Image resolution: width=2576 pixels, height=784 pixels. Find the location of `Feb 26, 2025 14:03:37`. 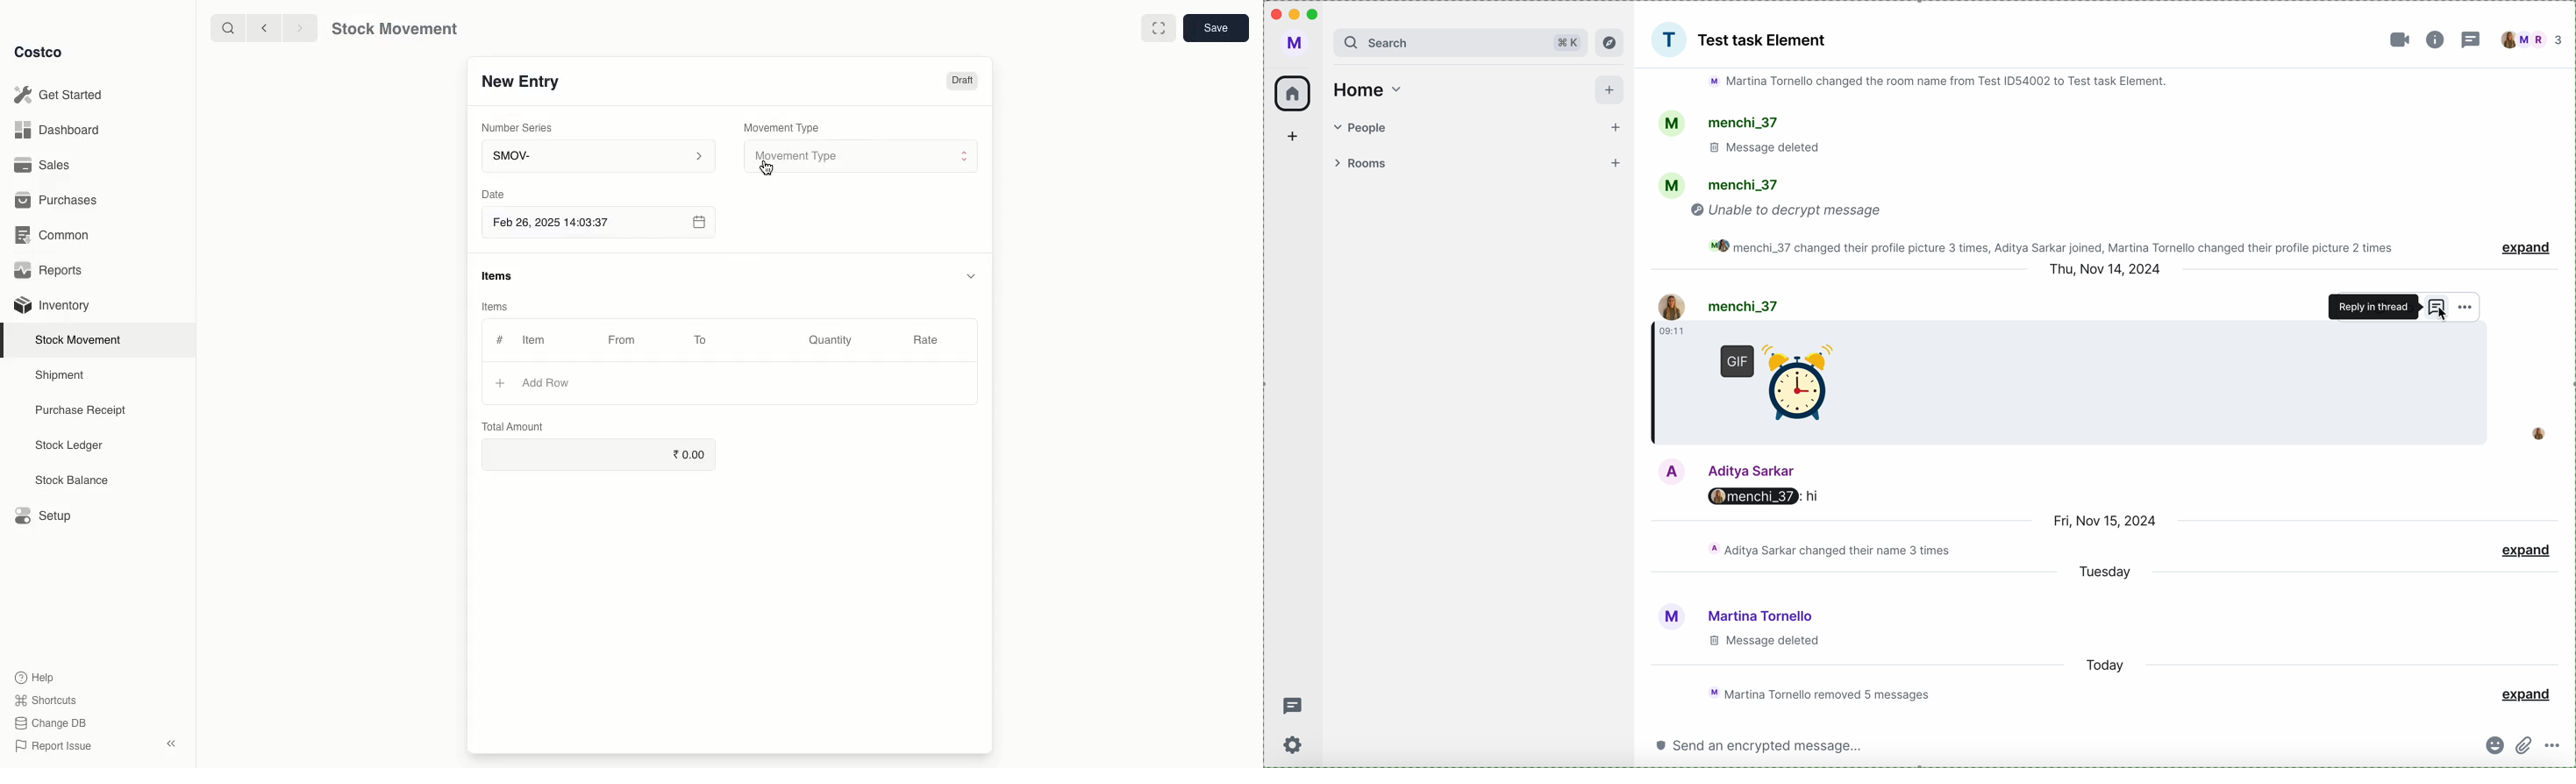

Feb 26, 2025 14:03:37 is located at coordinates (597, 224).